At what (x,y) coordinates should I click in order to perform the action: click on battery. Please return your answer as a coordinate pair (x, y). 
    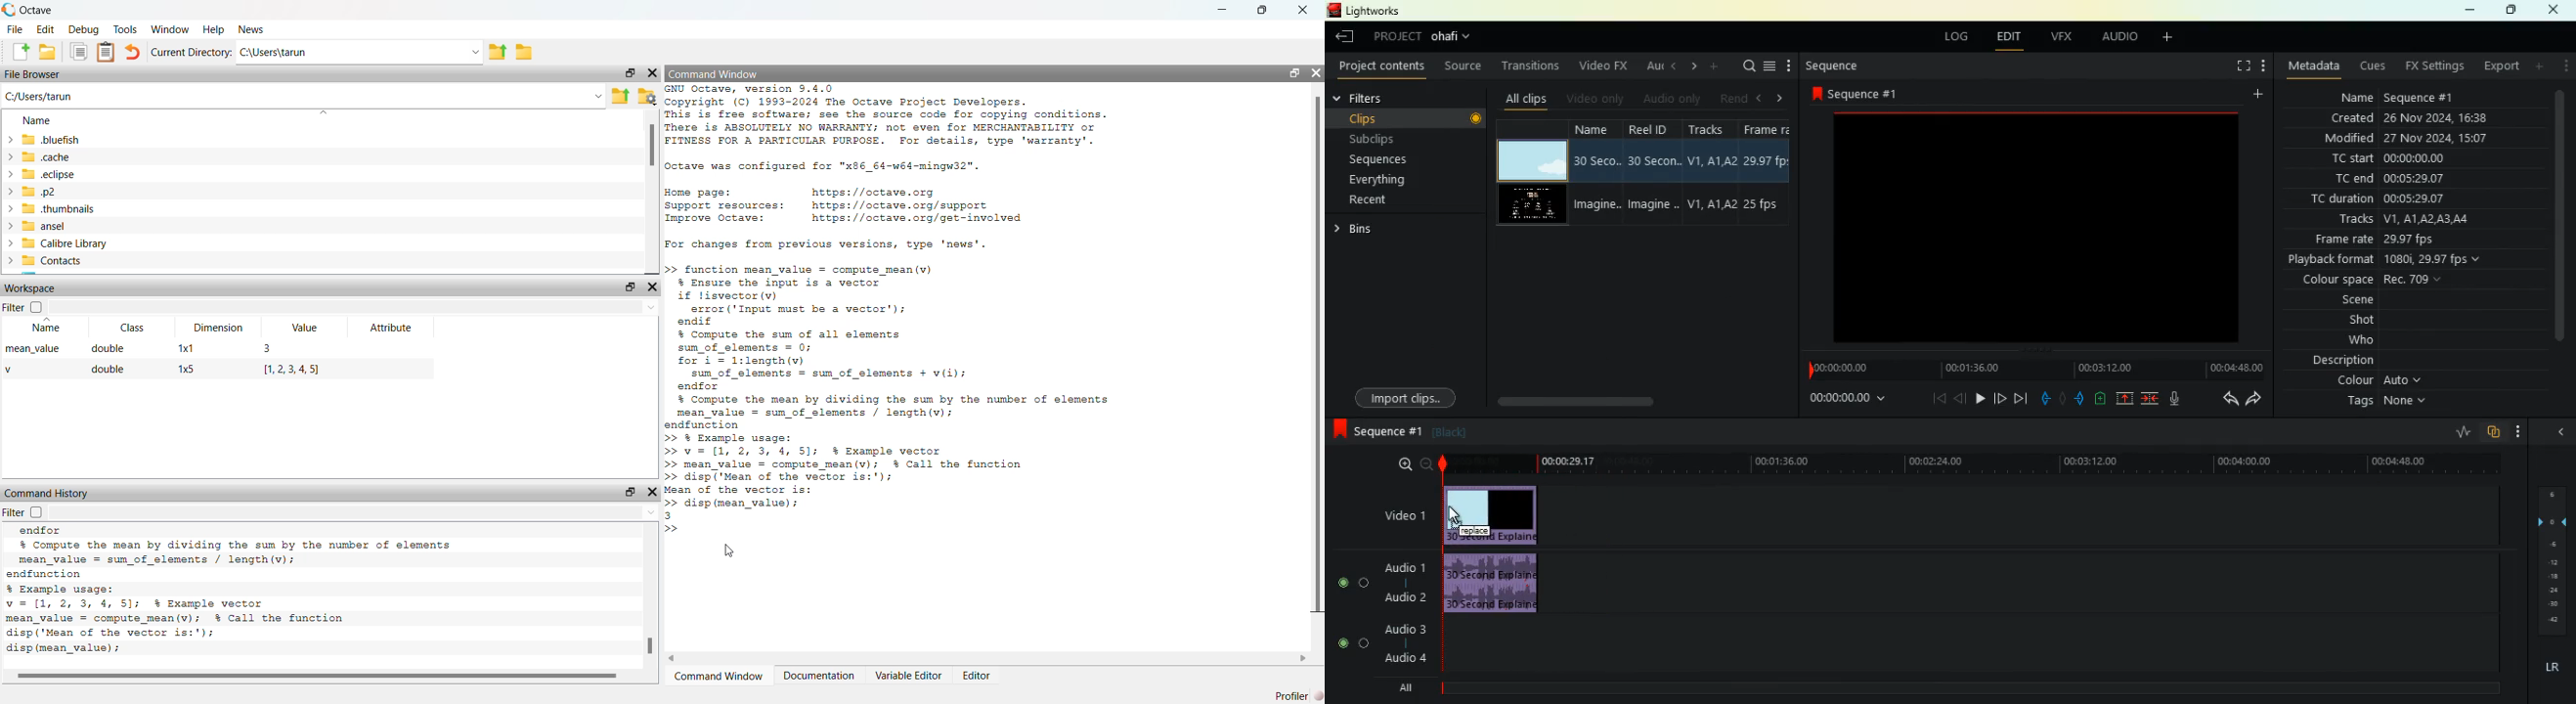
    Looking at the image, I should click on (2100, 399).